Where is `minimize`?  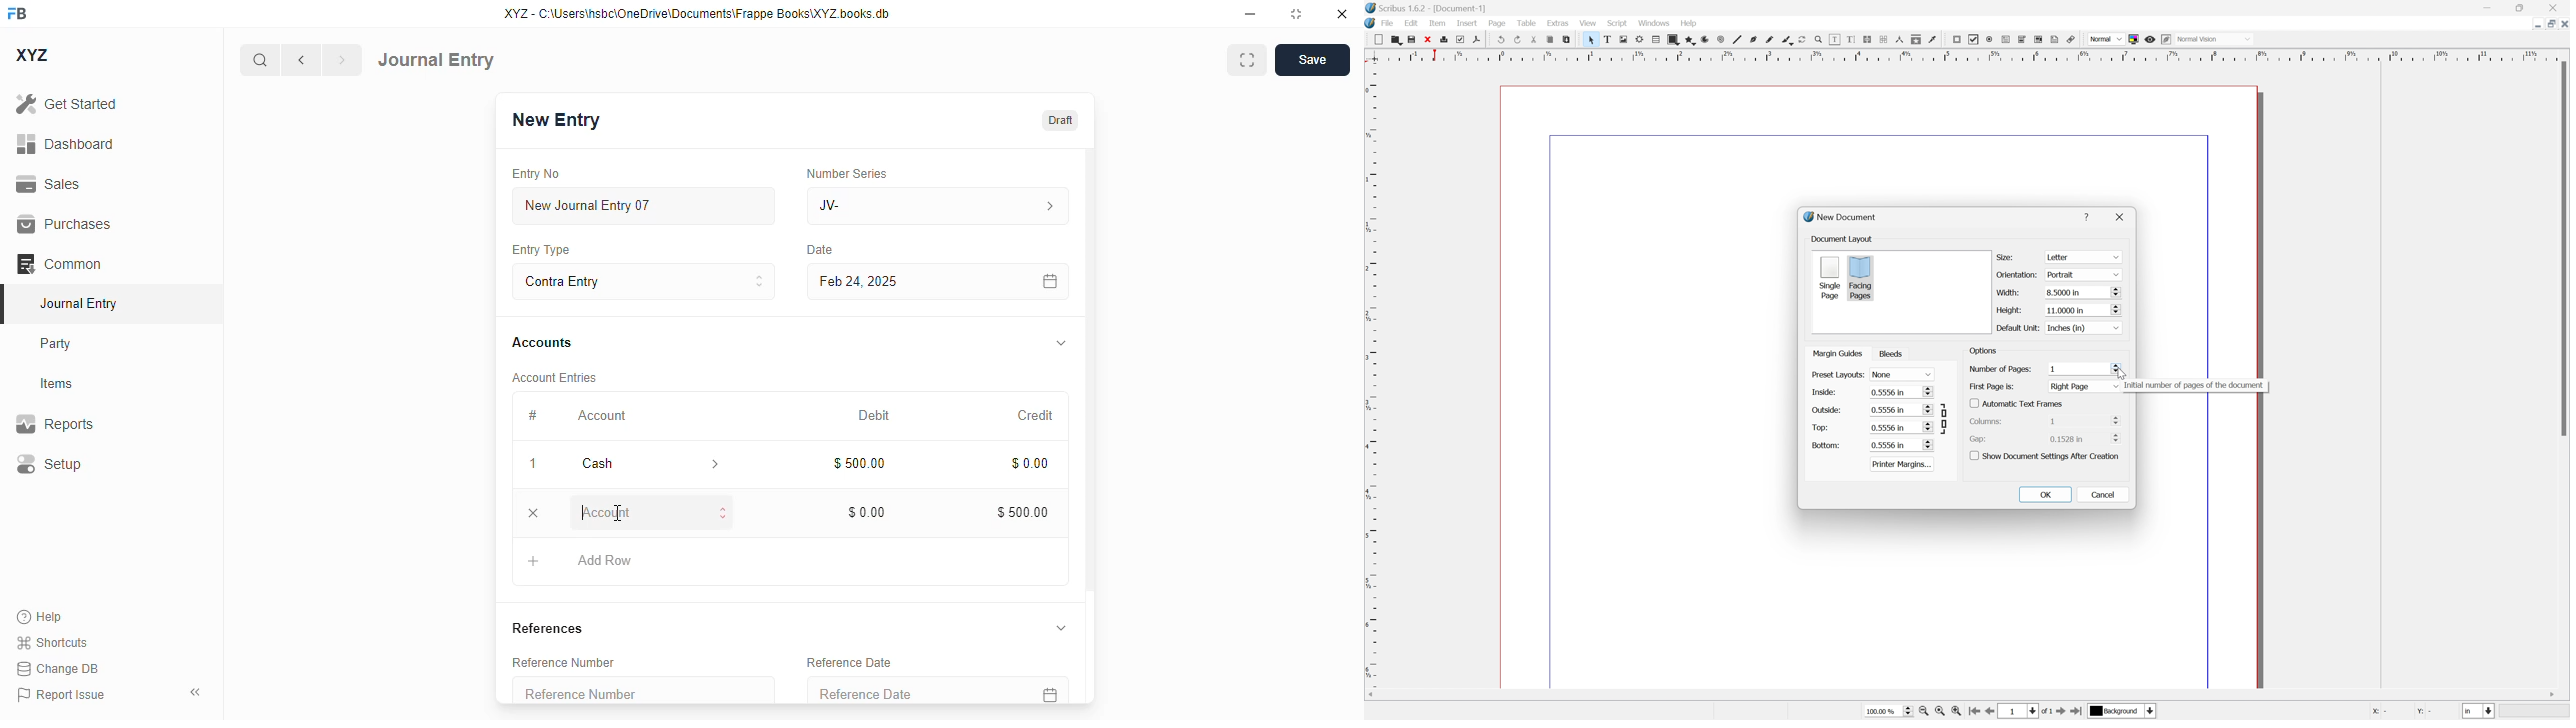 minimize is located at coordinates (1251, 14).